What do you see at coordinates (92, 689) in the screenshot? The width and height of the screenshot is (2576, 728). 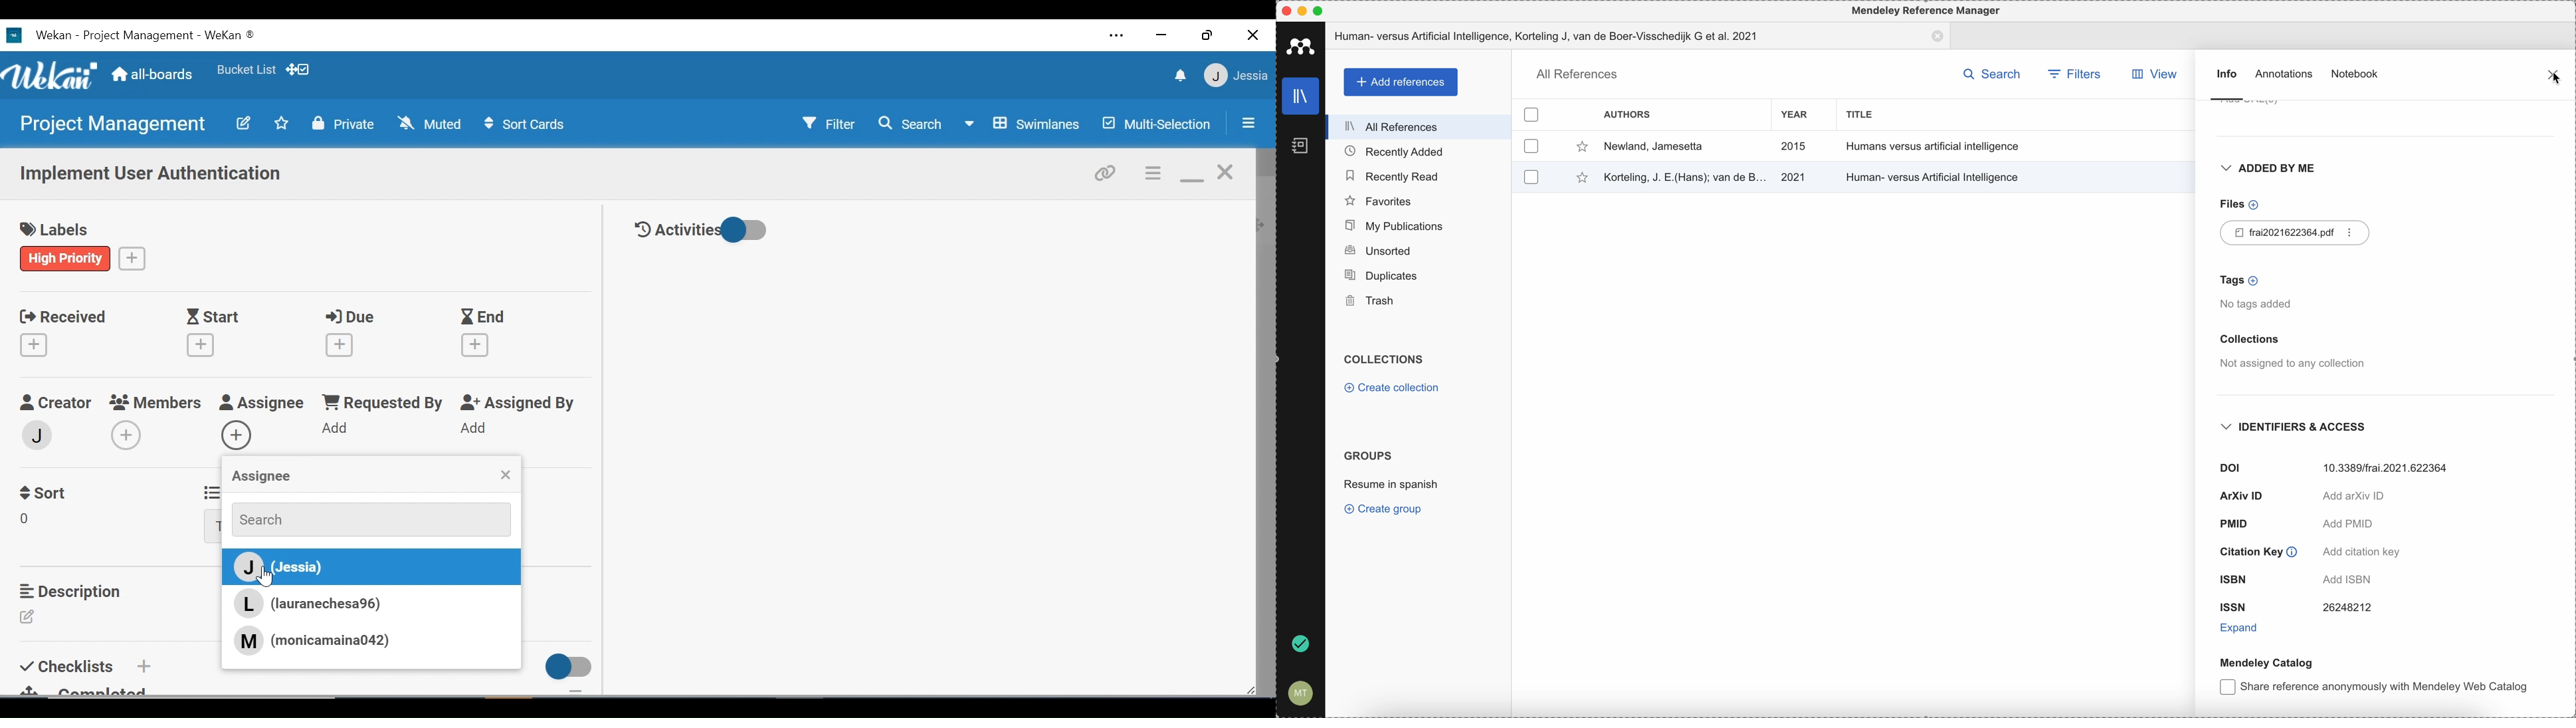 I see `completed` at bounding box center [92, 689].